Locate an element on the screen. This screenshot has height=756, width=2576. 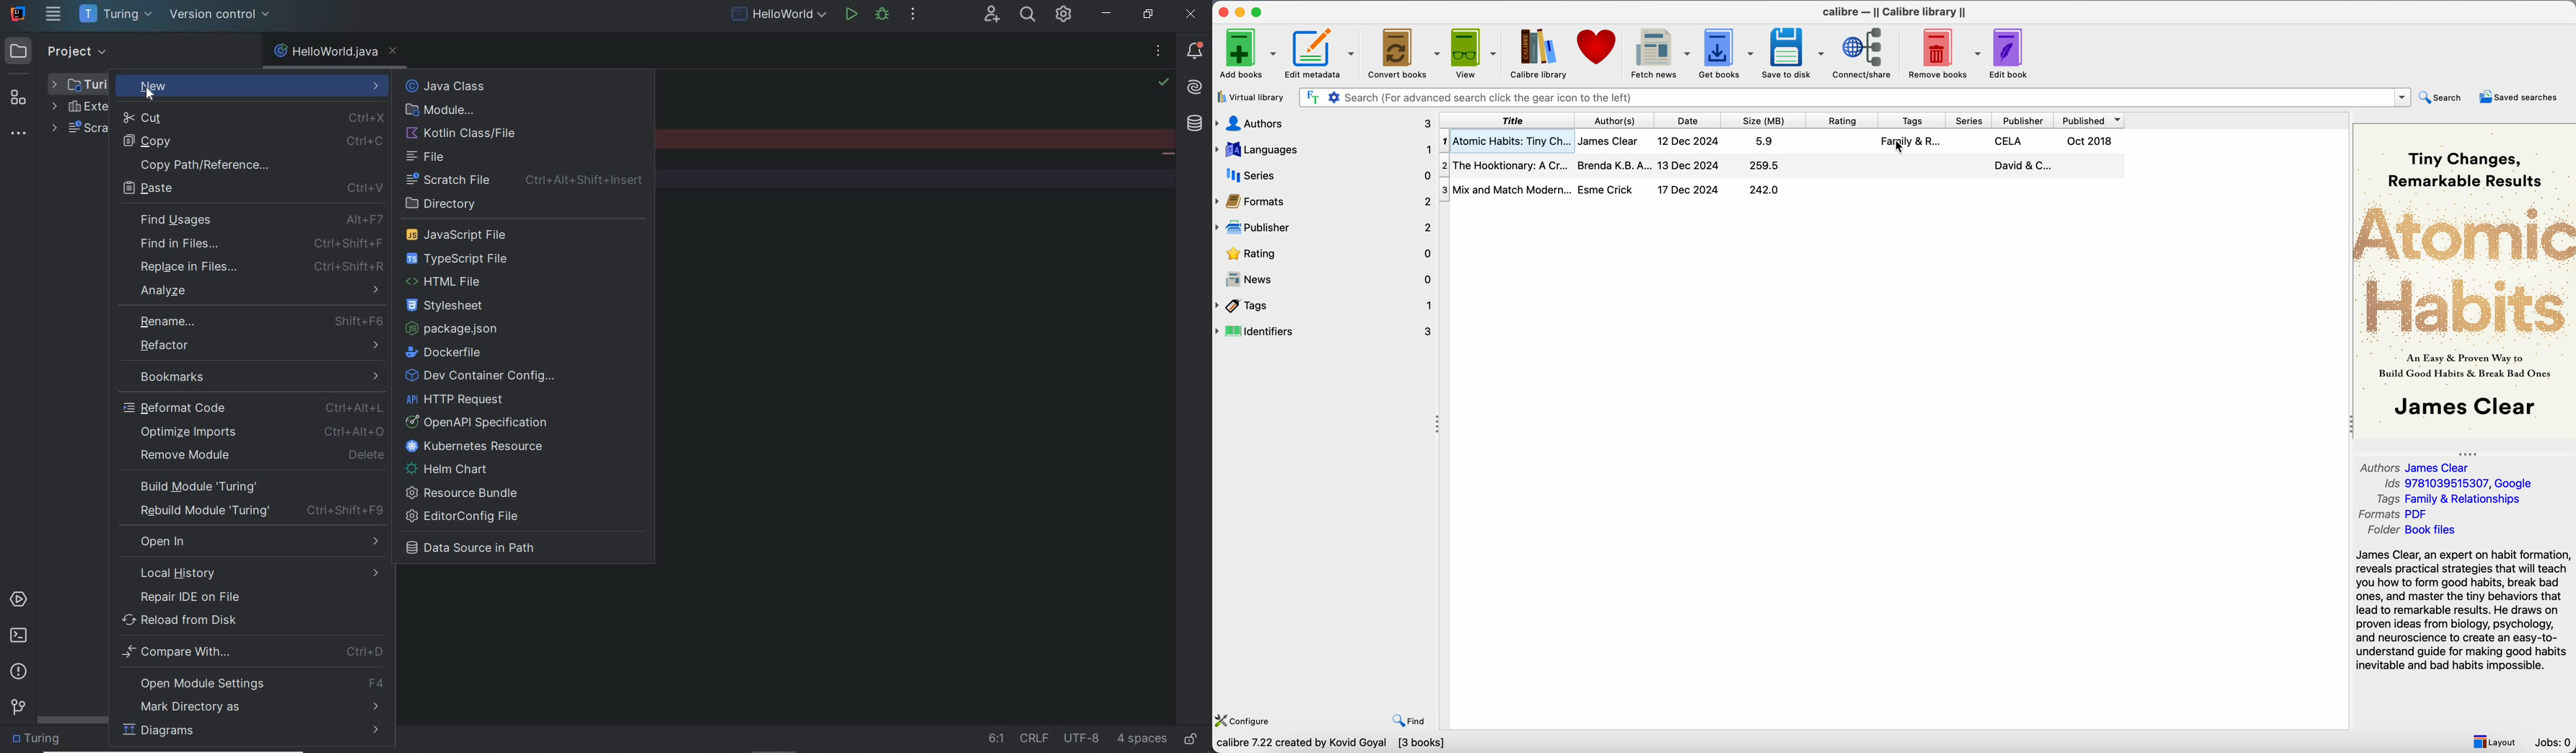
rename is located at coordinates (258, 320).